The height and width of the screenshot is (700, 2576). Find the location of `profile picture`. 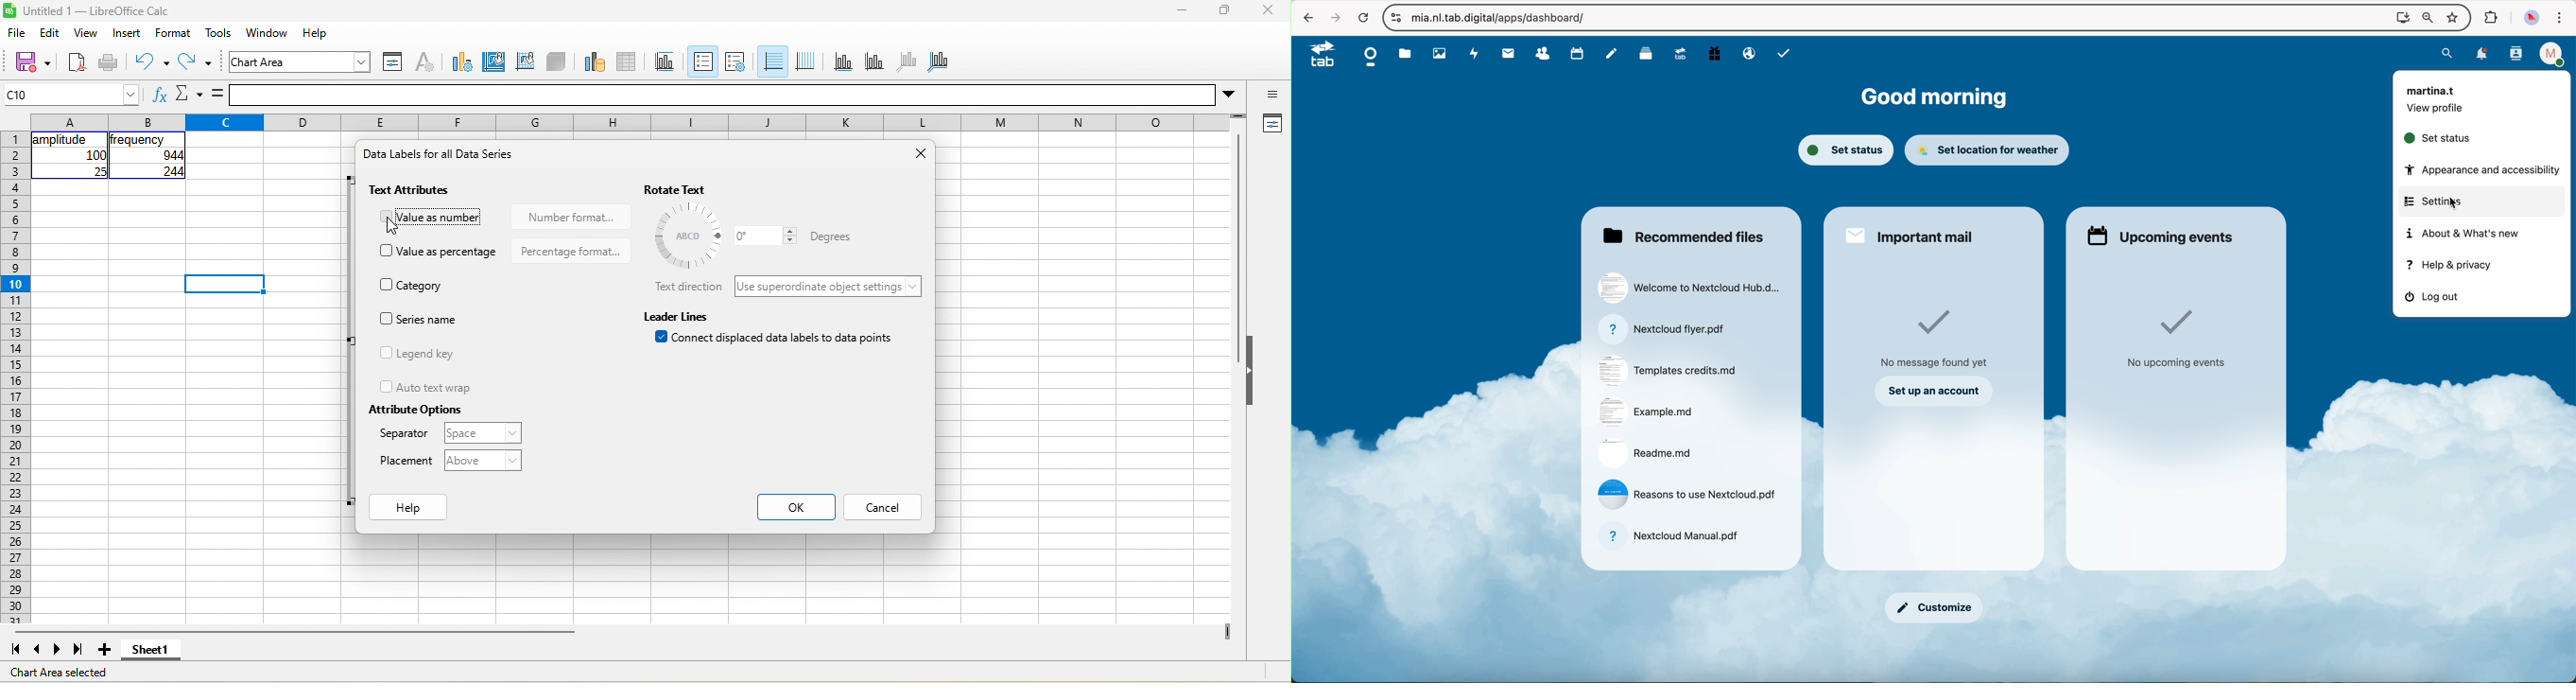

profile picture is located at coordinates (2532, 17).